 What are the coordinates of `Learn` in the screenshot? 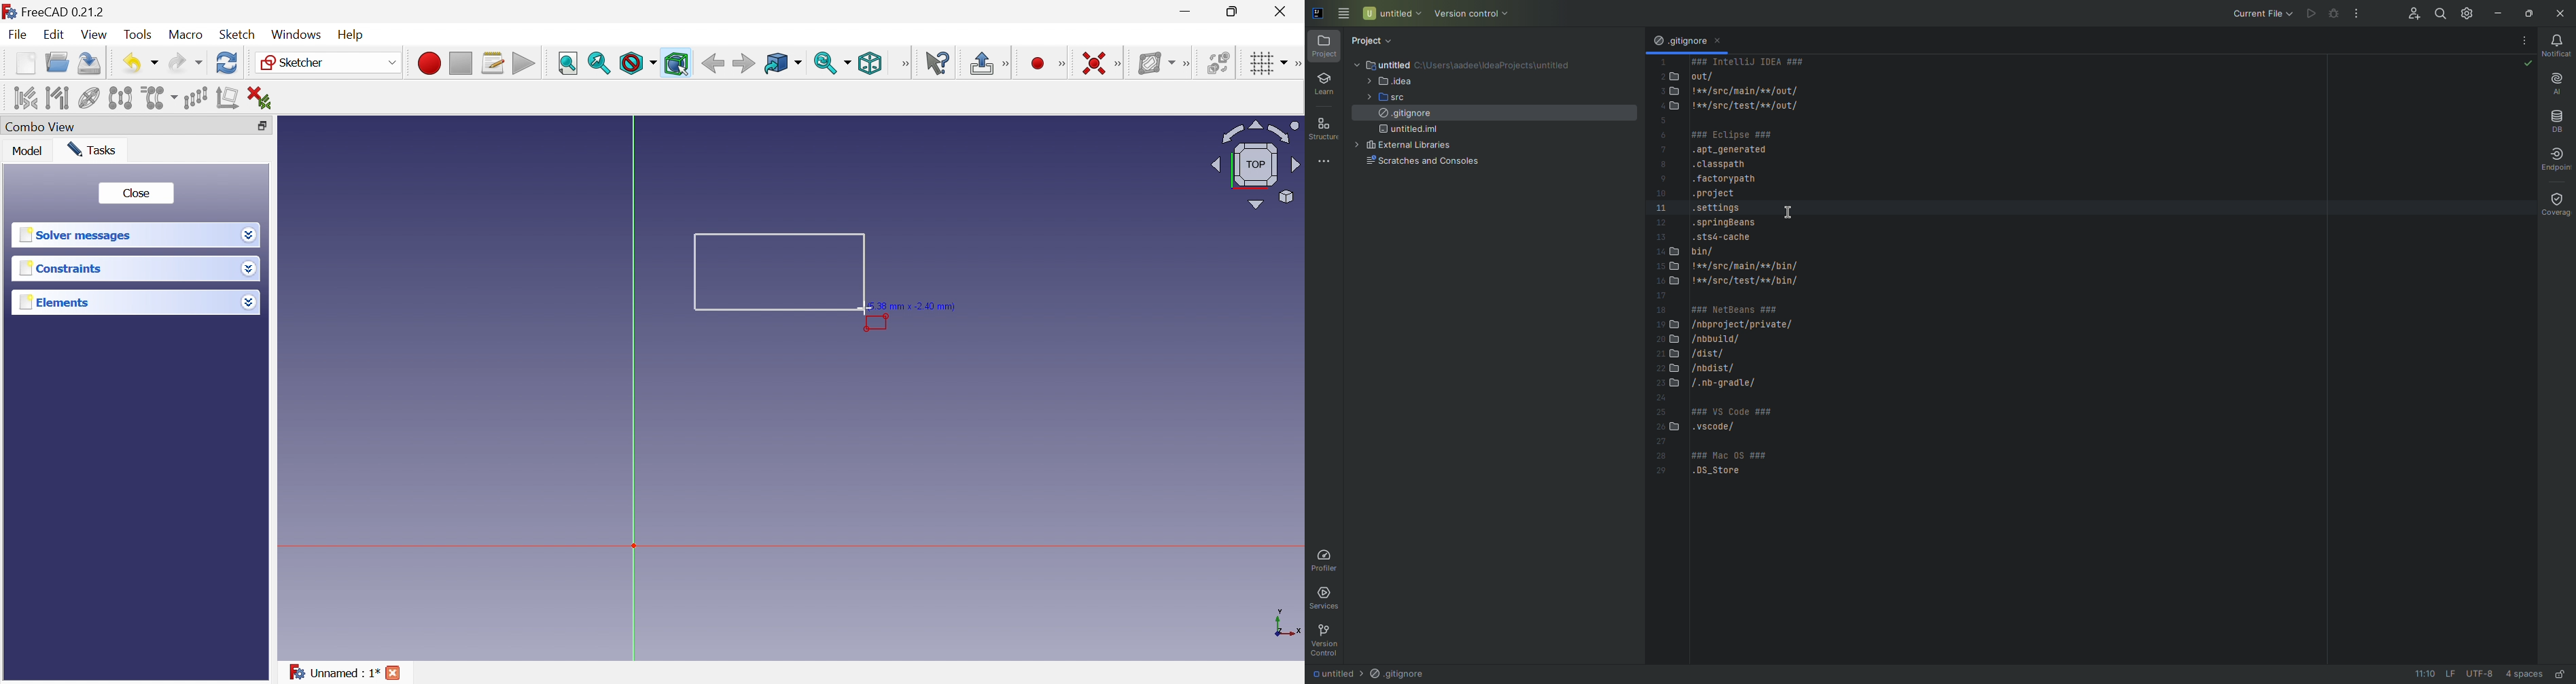 It's located at (1325, 84).